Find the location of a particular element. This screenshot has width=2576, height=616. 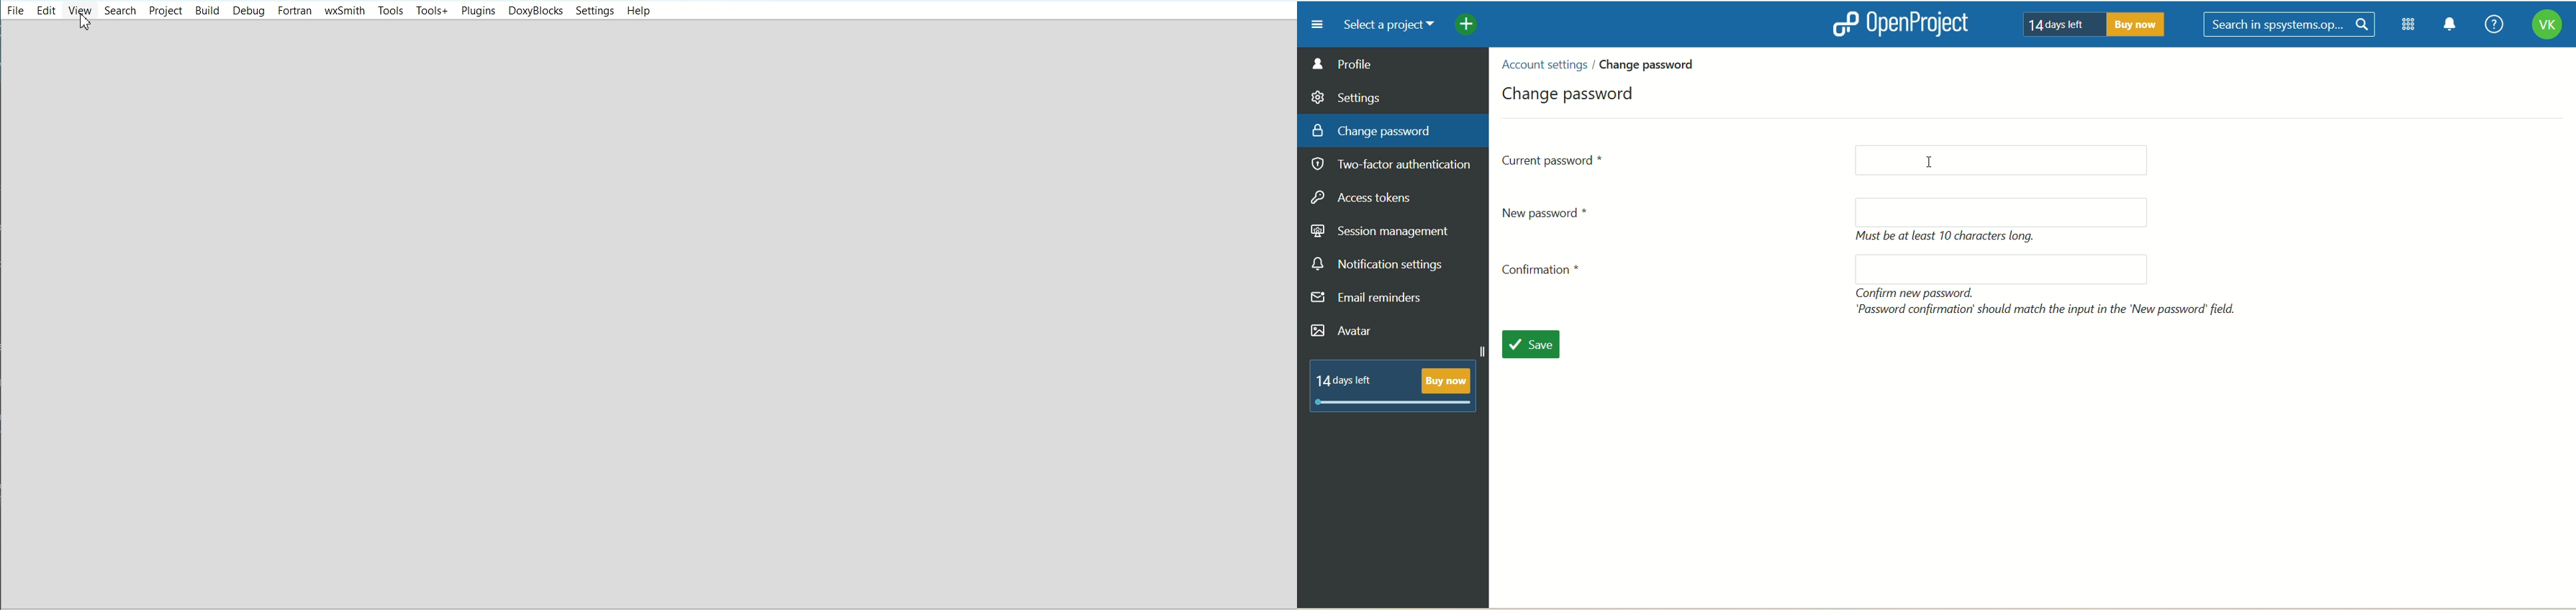

Settings is located at coordinates (595, 11).